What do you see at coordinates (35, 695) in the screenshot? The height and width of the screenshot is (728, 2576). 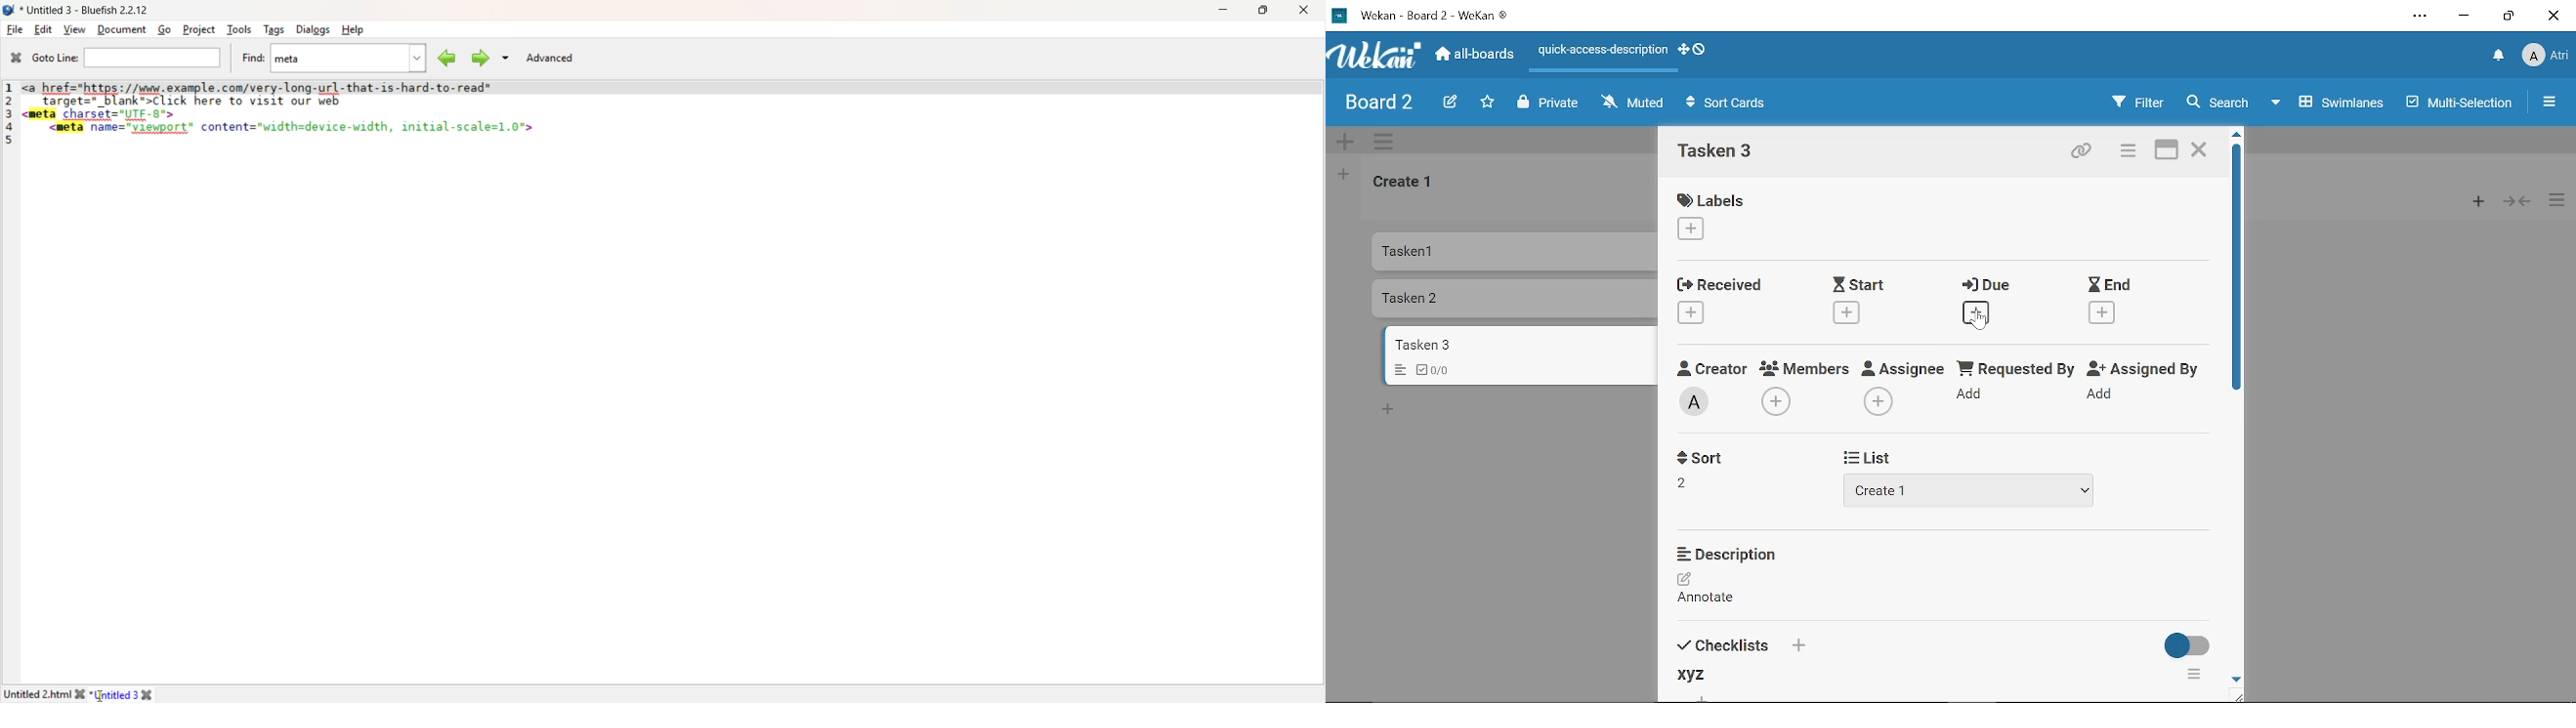 I see `Untitled 2.htm` at bounding box center [35, 695].